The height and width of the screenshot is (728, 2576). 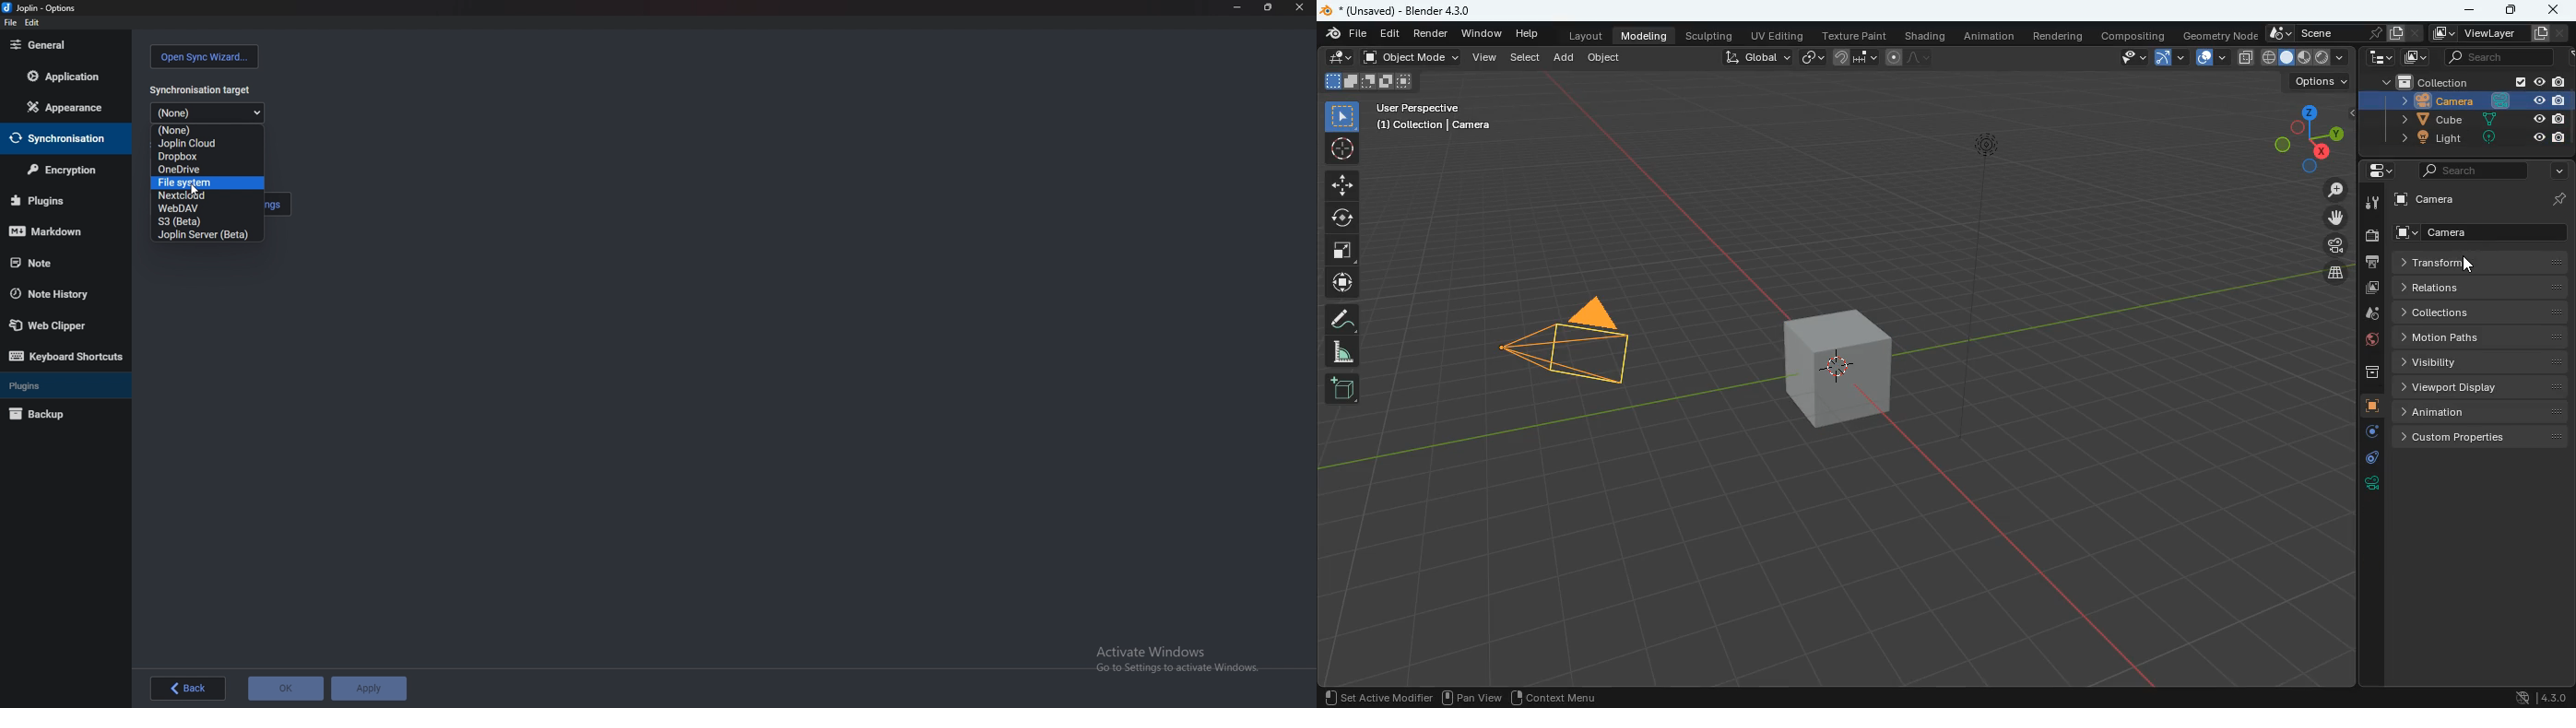 What do you see at coordinates (1343, 184) in the screenshot?
I see `move` at bounding box center [1343, 184].